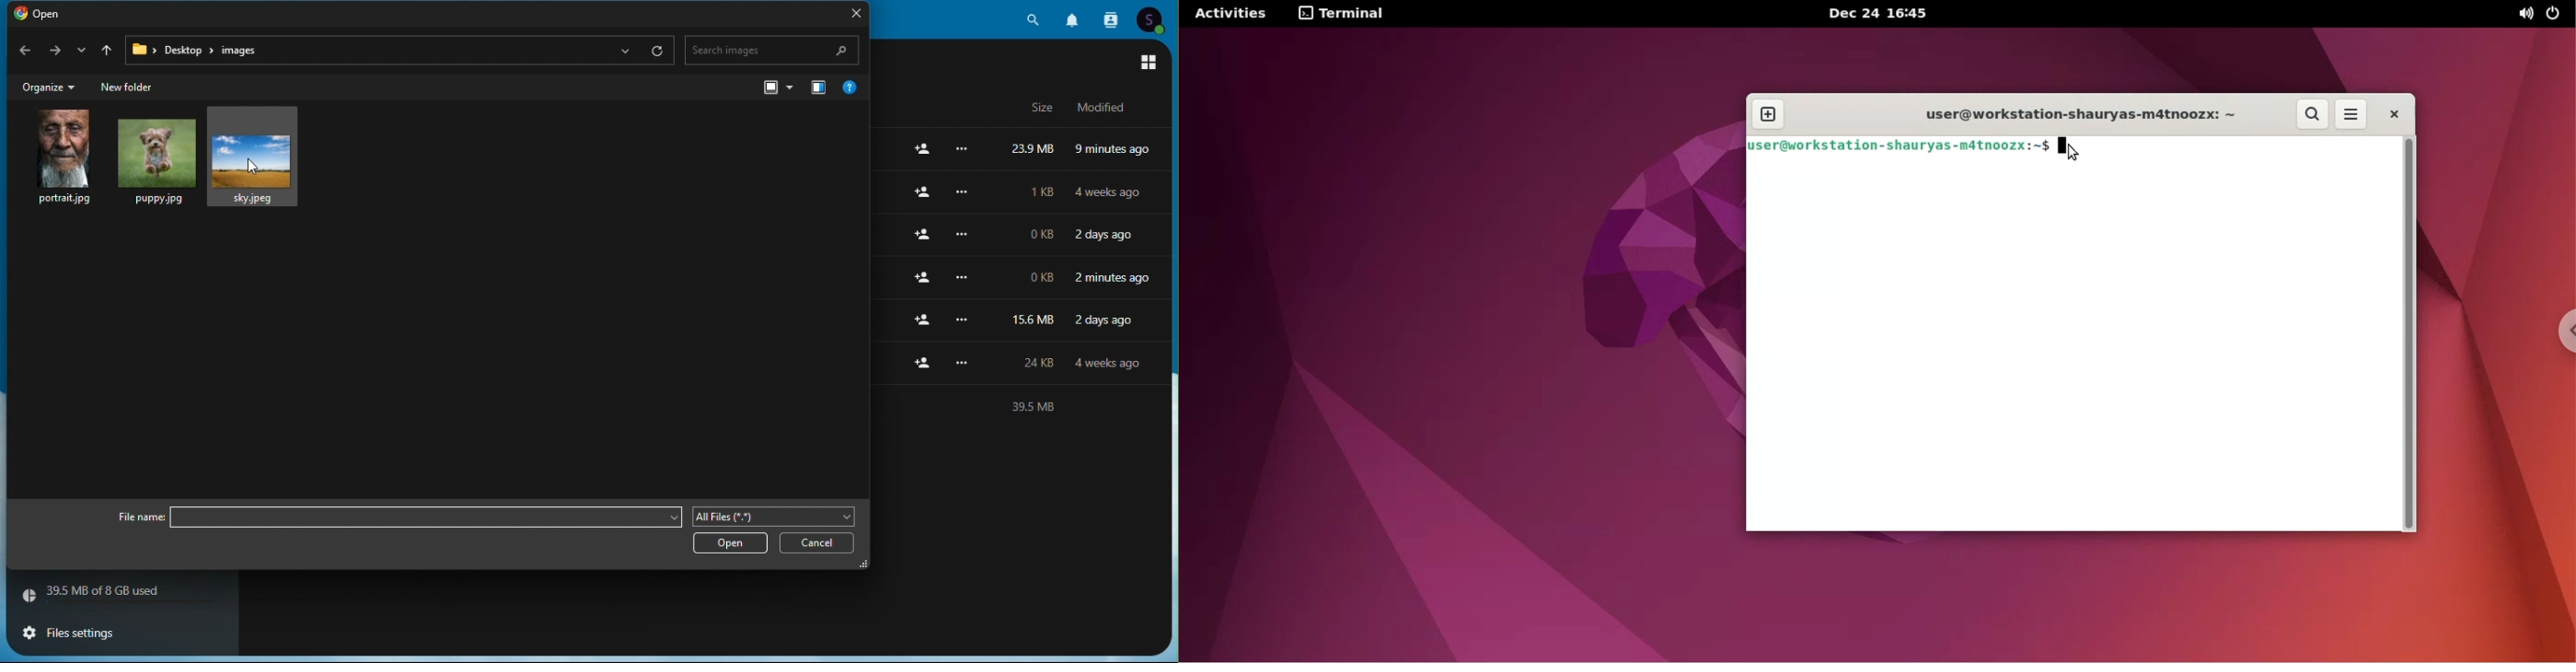 Image resolution: width=2576 pixels, height=672 pixels. I want to click on Navigation, so click(816, 86).